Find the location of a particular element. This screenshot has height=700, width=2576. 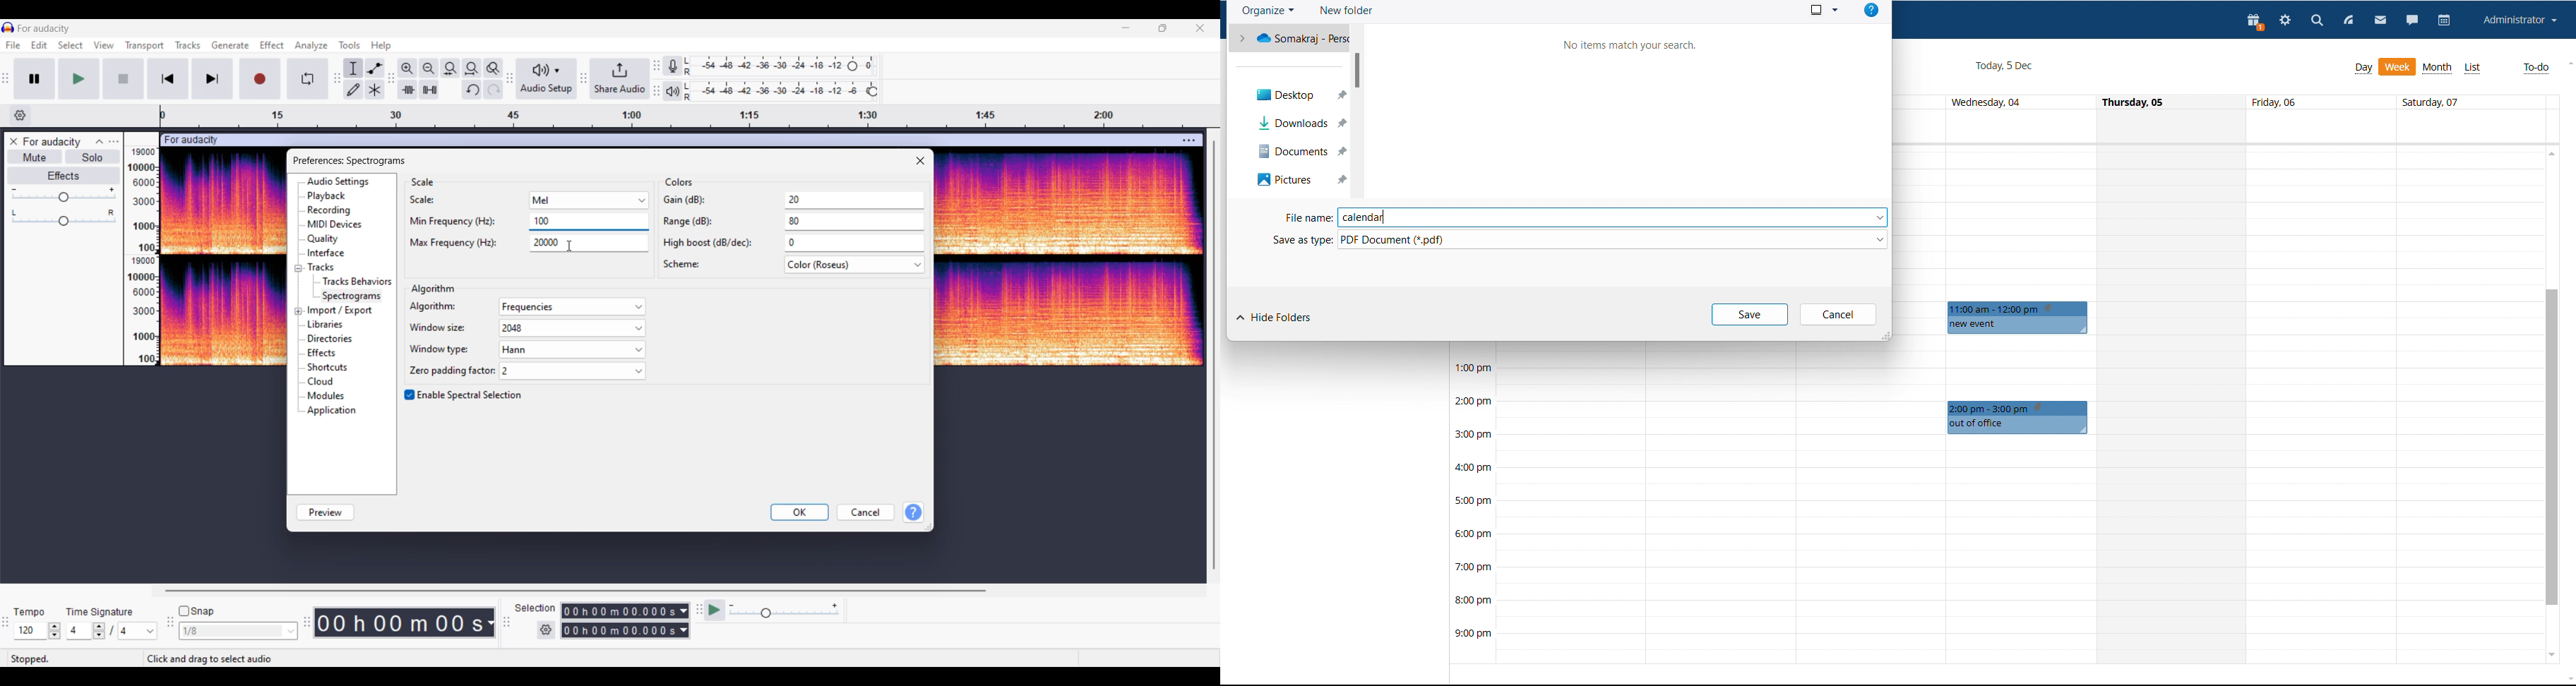

directories is located at coordinates (334, 340).